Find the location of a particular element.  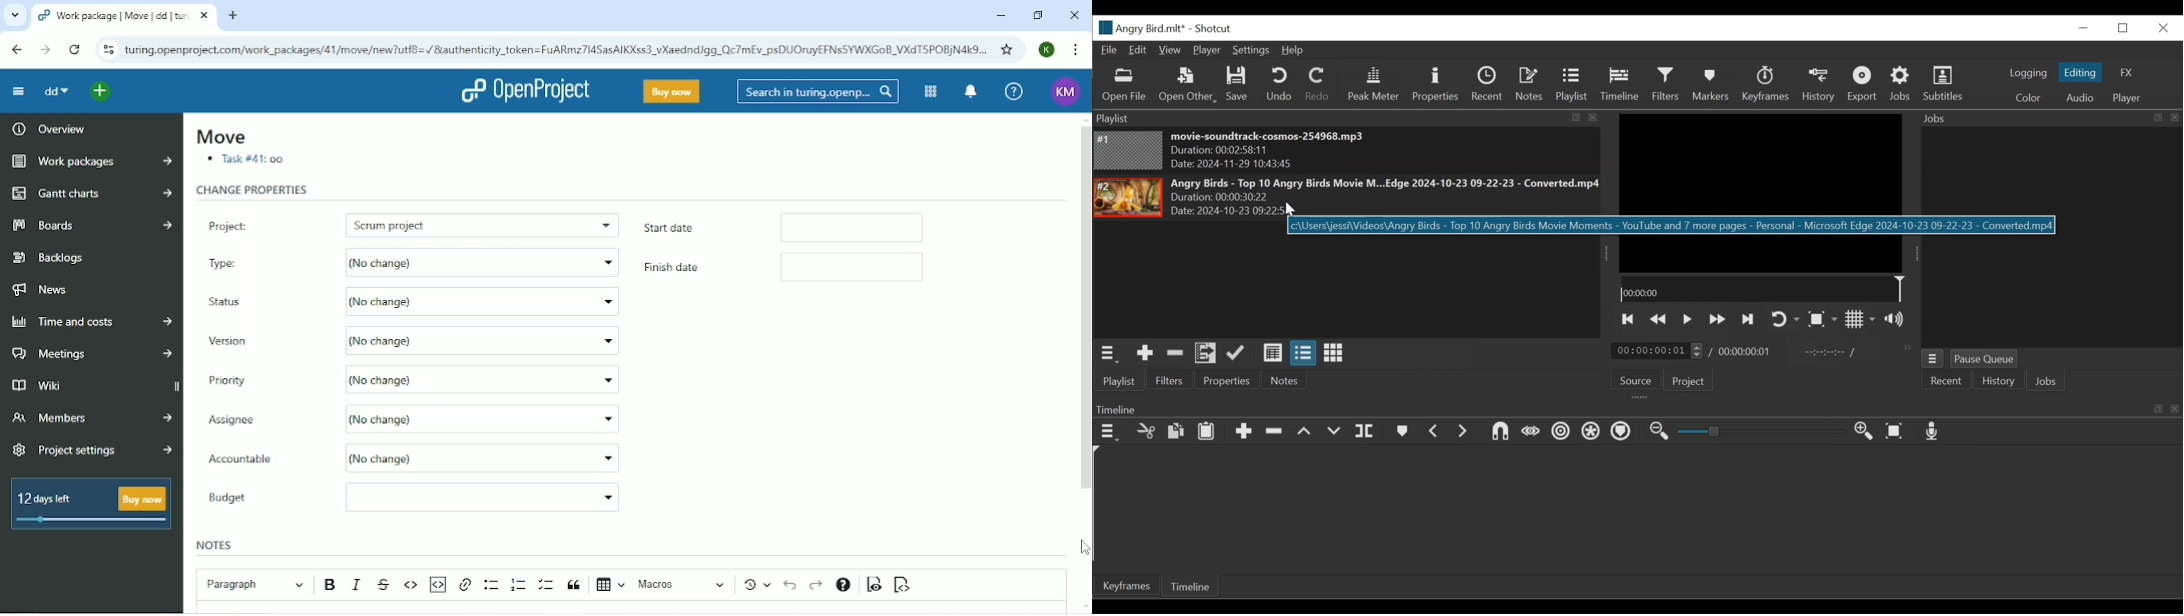

Show local modifications is located at coordinates (760, 584).